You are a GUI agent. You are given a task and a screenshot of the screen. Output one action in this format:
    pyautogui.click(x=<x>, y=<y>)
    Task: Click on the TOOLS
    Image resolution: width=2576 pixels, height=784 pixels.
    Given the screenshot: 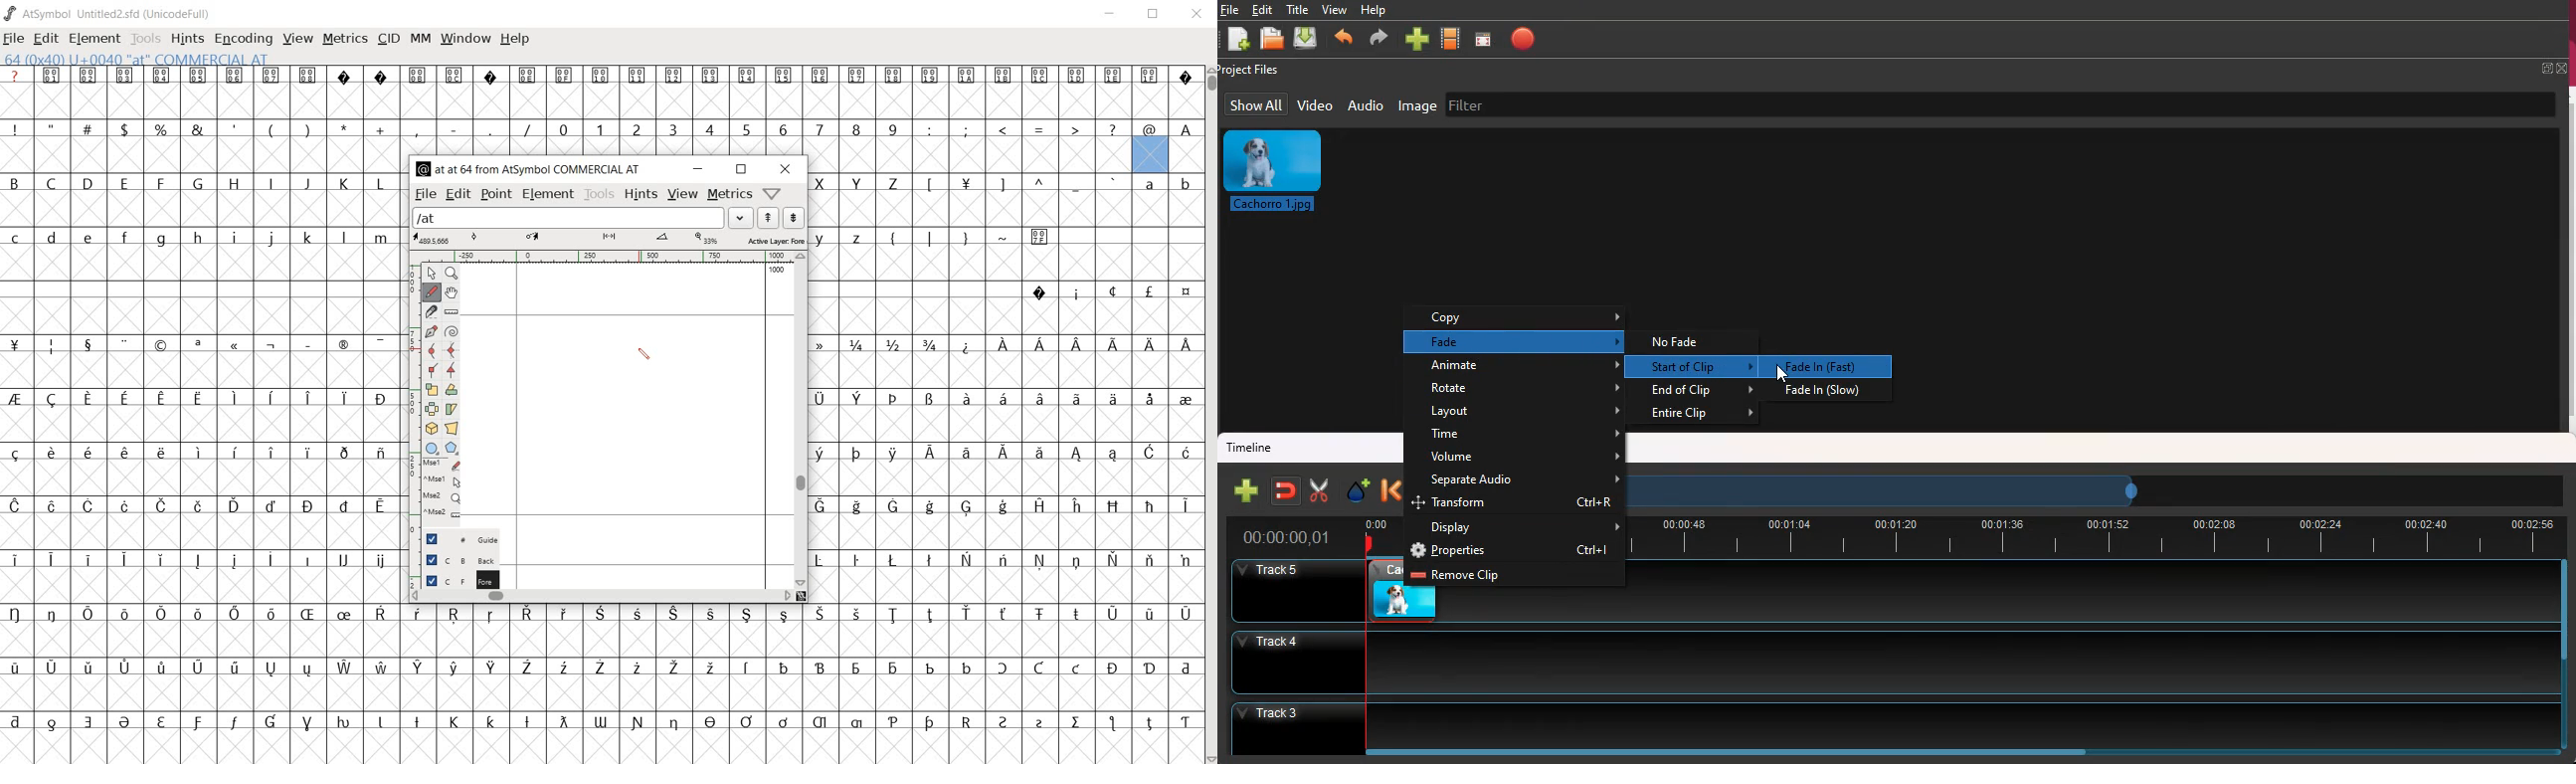 What is the action you would take?
    pyautogui.click(x=145, y=40)
    